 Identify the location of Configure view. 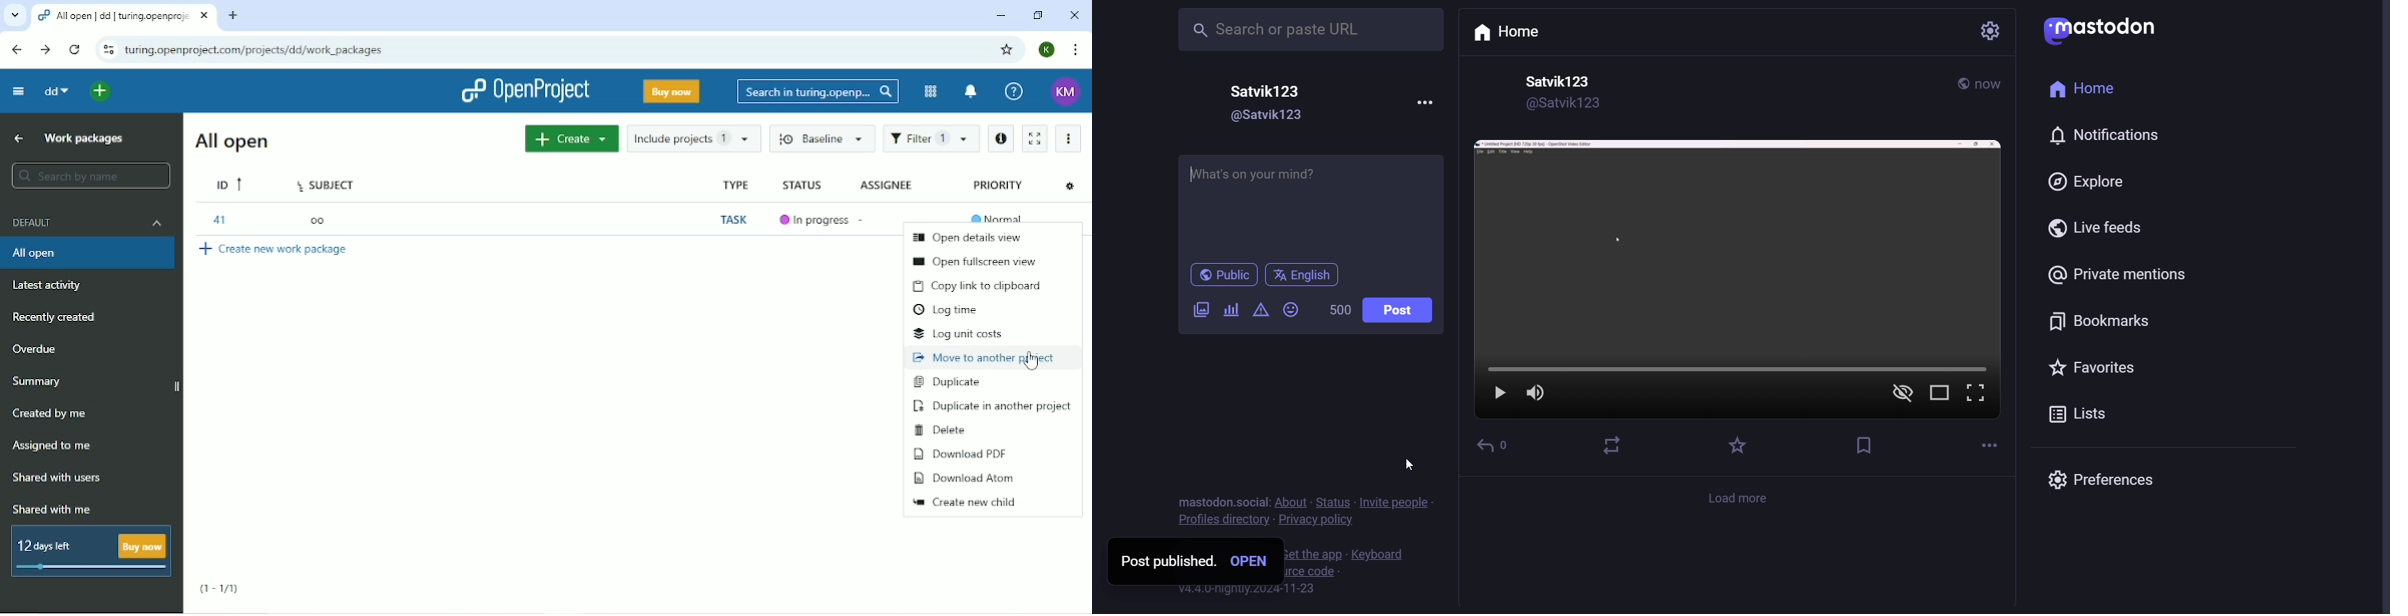
(1070, 187).